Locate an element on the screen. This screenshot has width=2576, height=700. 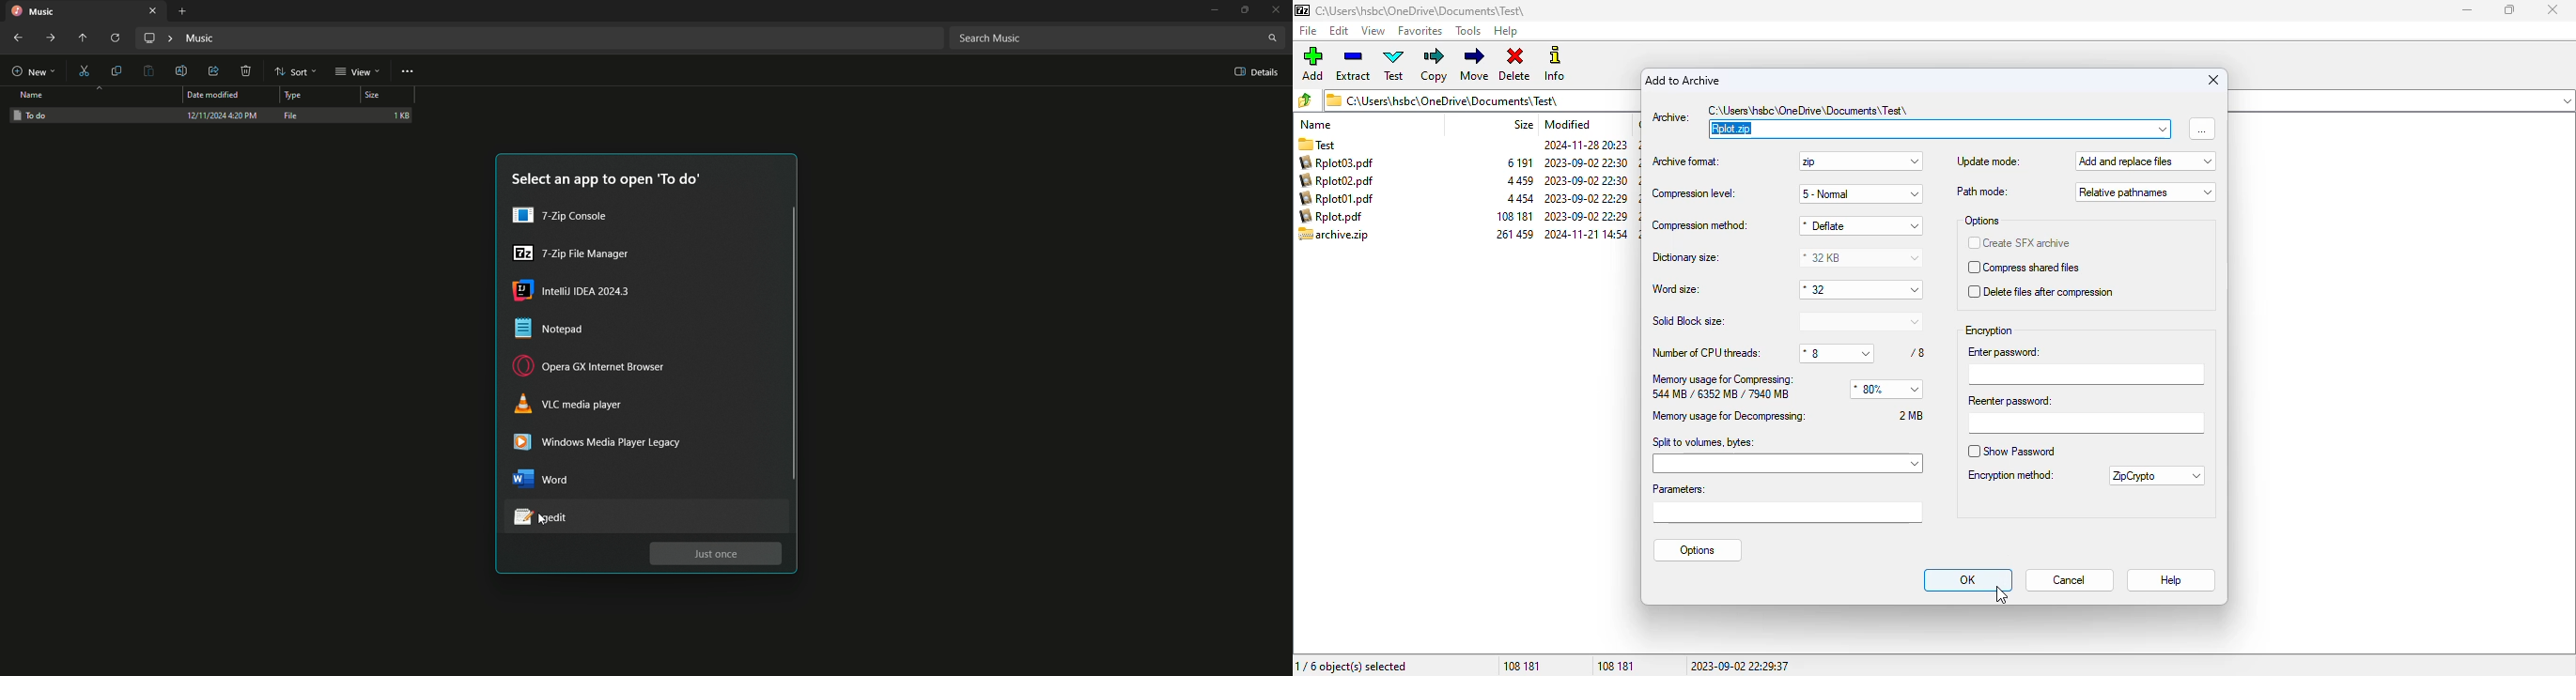
close is located at coordinates (2213, 79).